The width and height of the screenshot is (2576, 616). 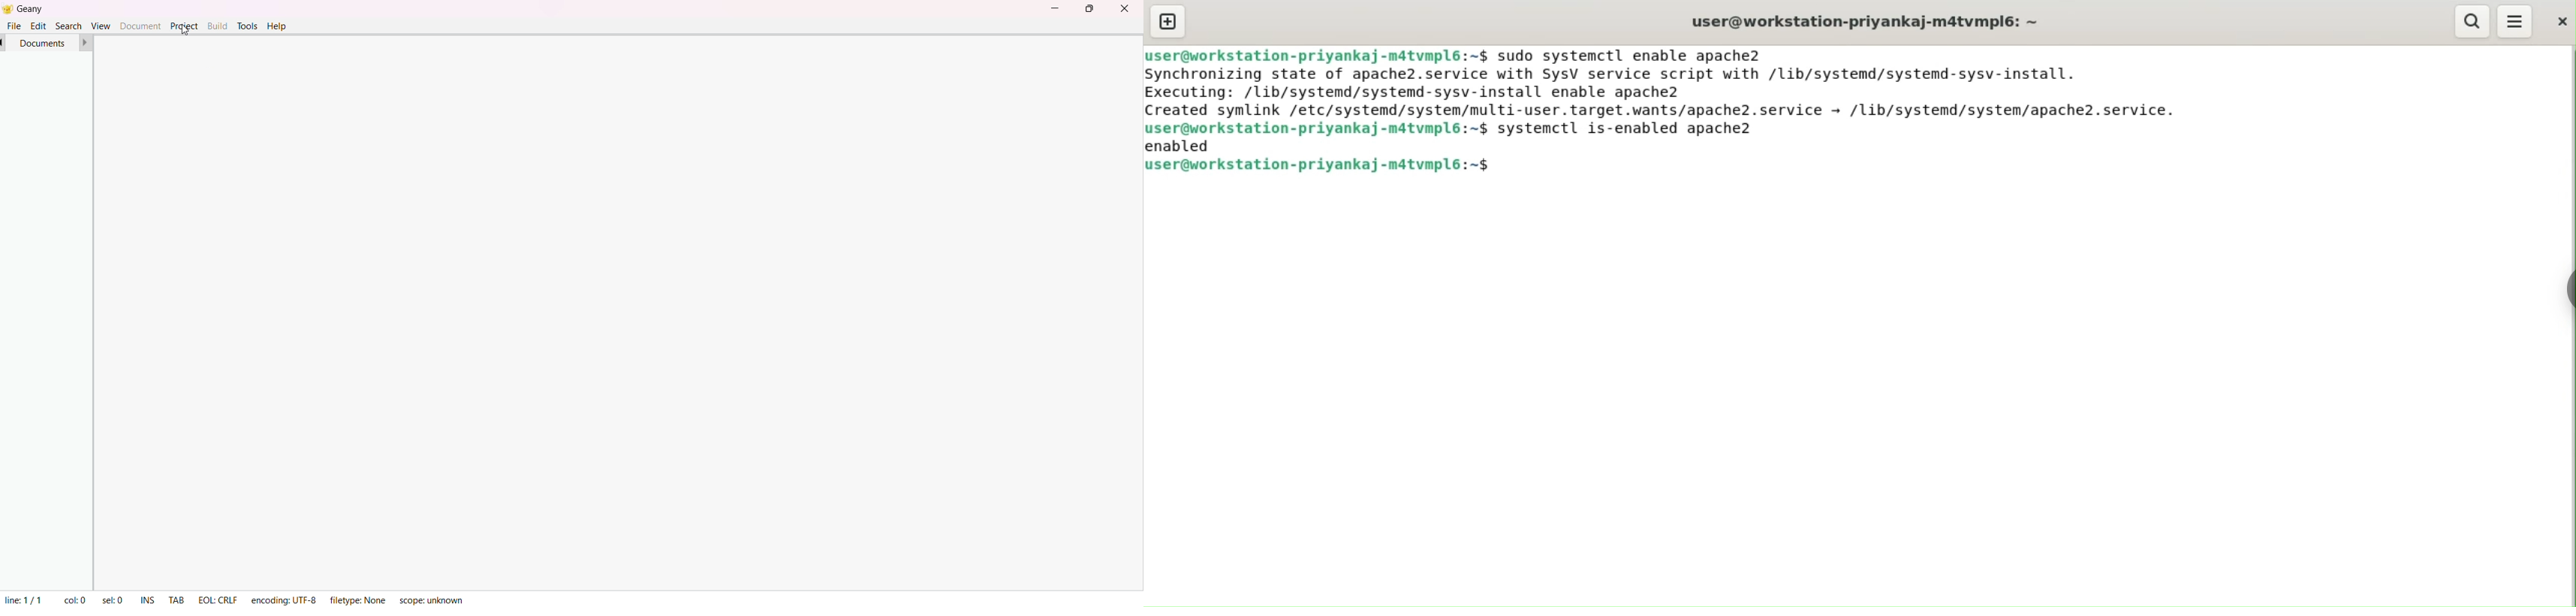 I want to click on edit, so click(x=39, y=25).